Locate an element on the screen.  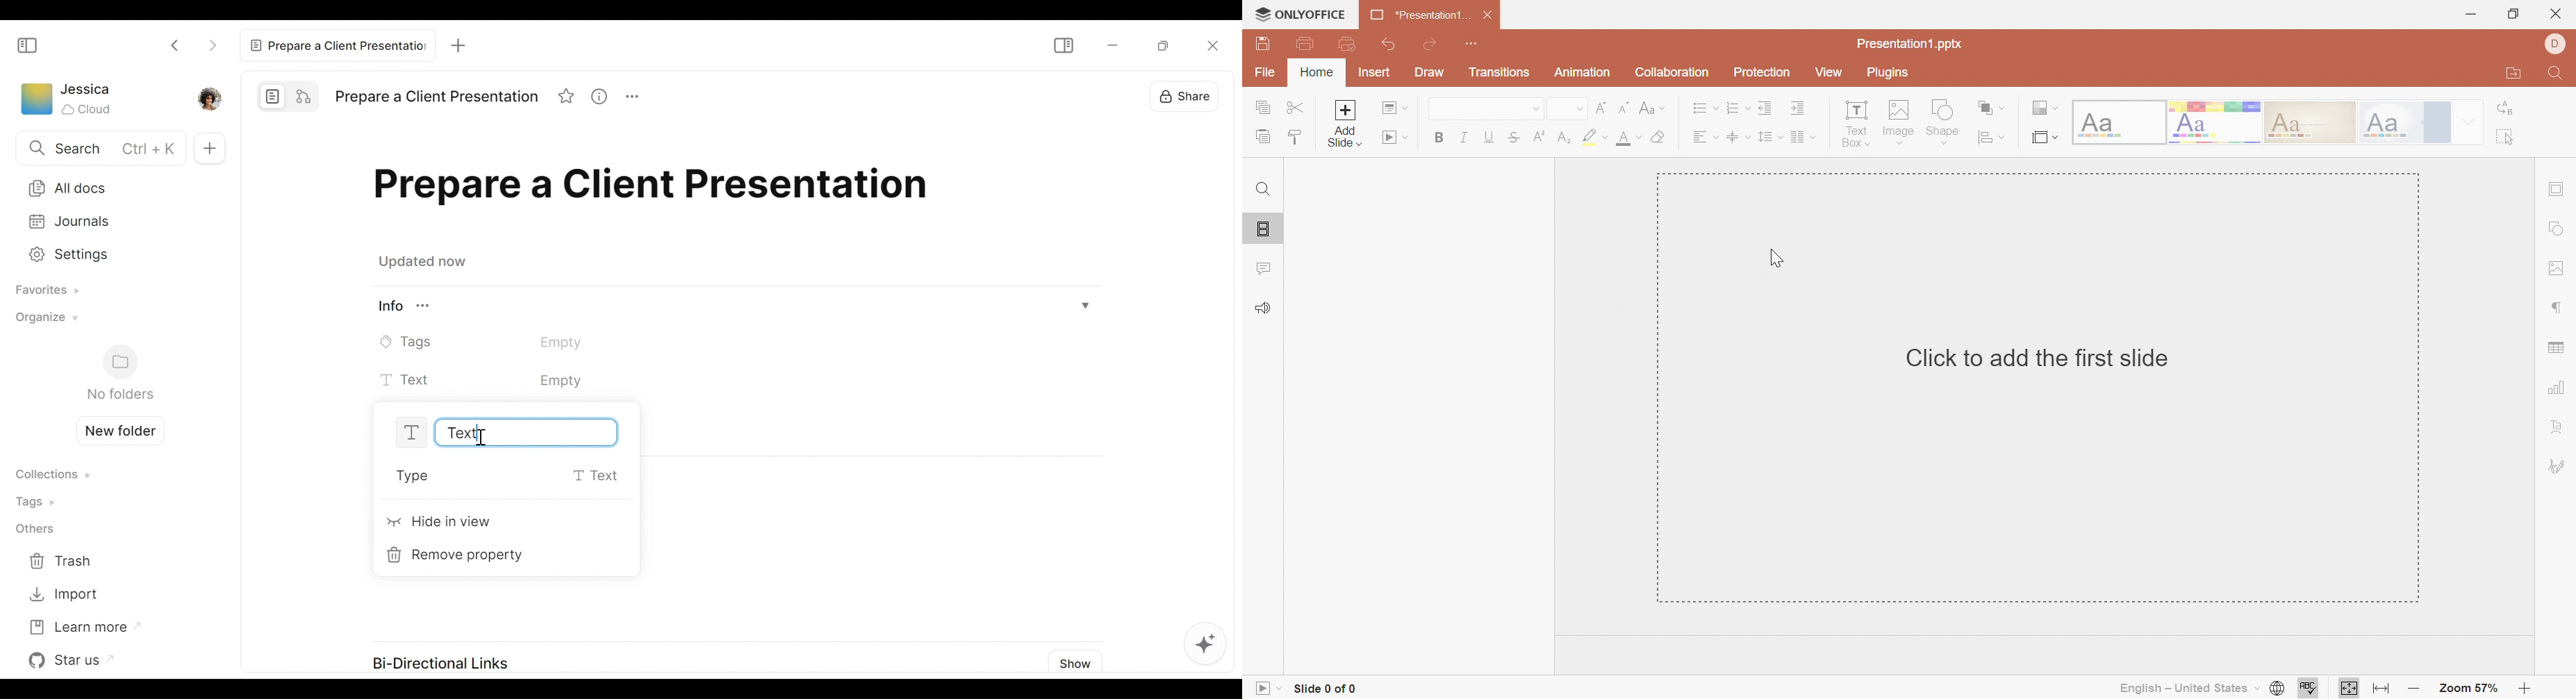
Drop Down is located at coordinates (2005, 138).